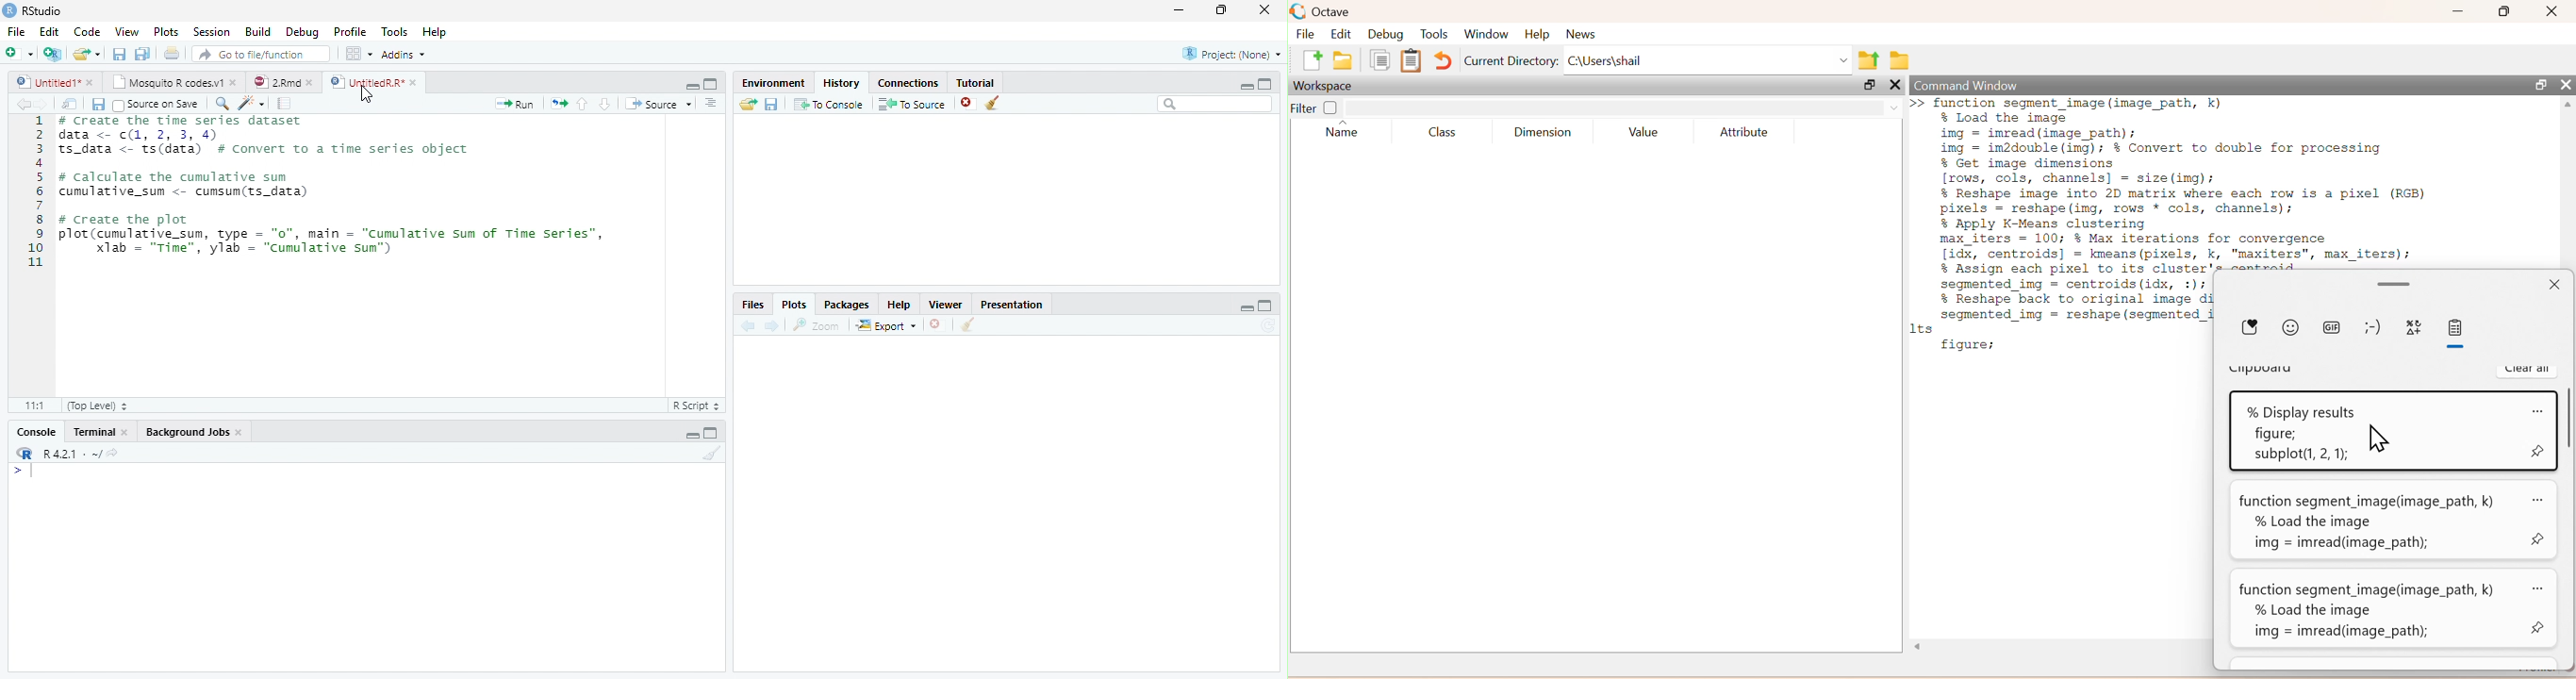  I want to click on Cursor, so click(366, 94).